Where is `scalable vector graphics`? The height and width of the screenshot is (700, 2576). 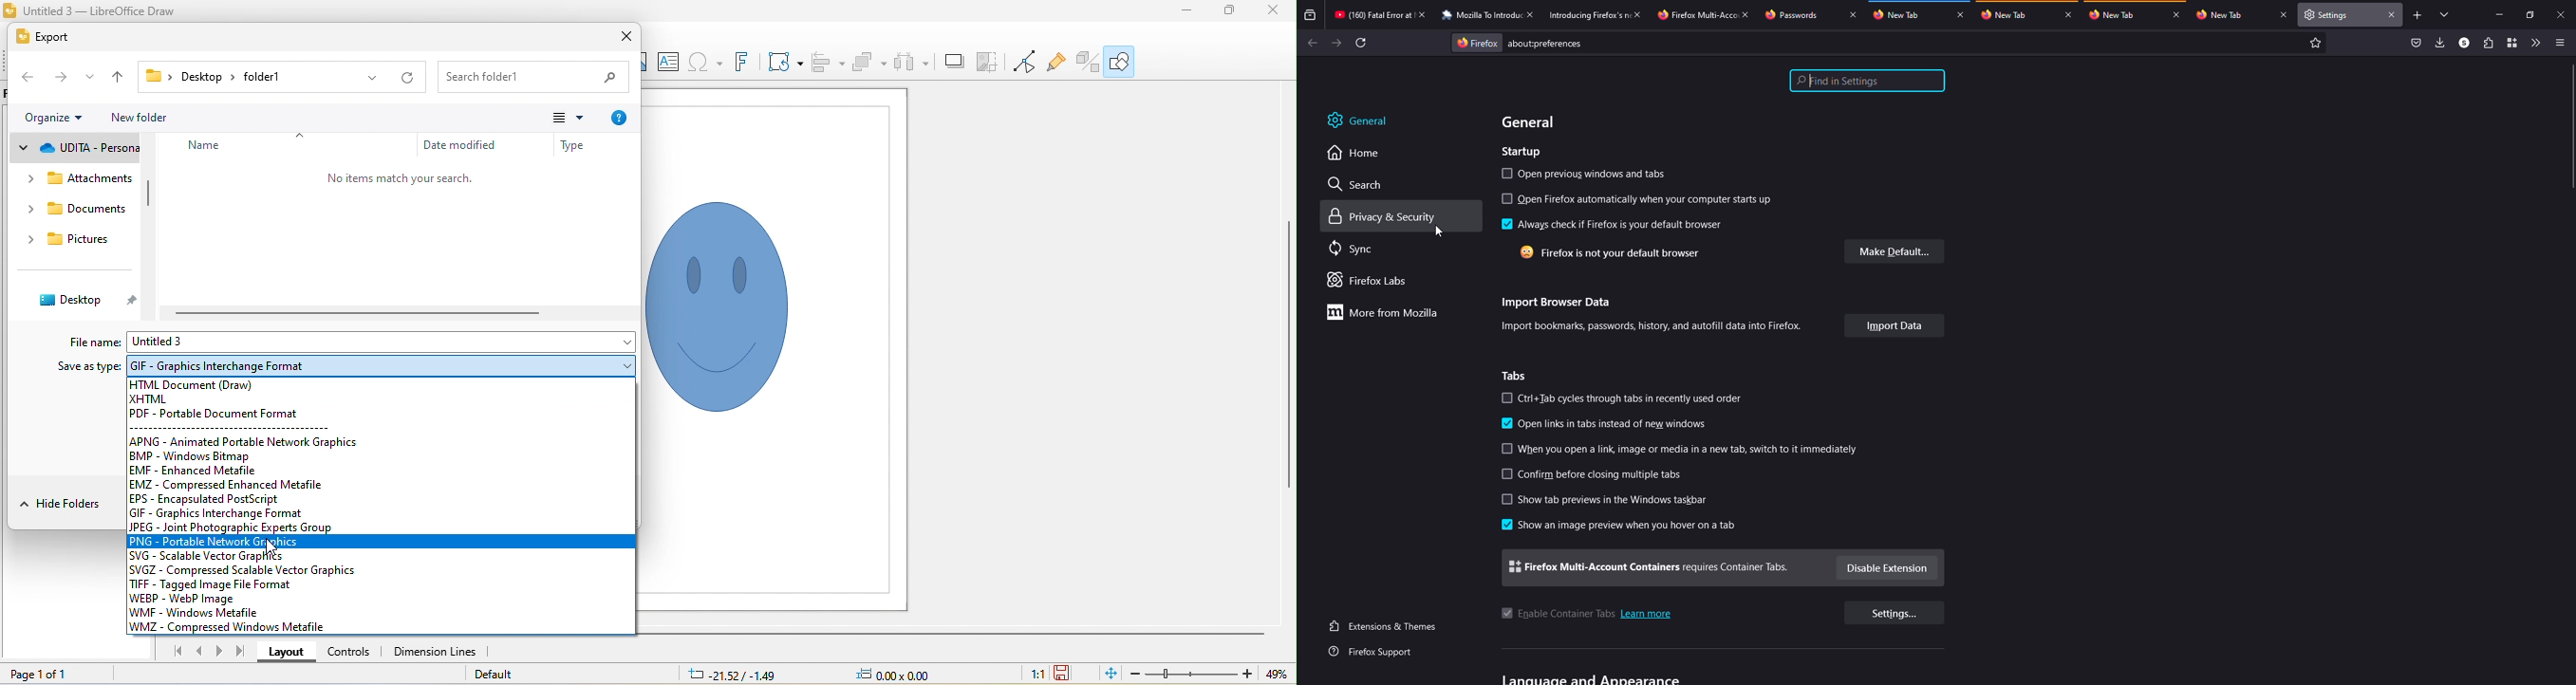 scalable vector graphics is located at coordinates (216, 555).